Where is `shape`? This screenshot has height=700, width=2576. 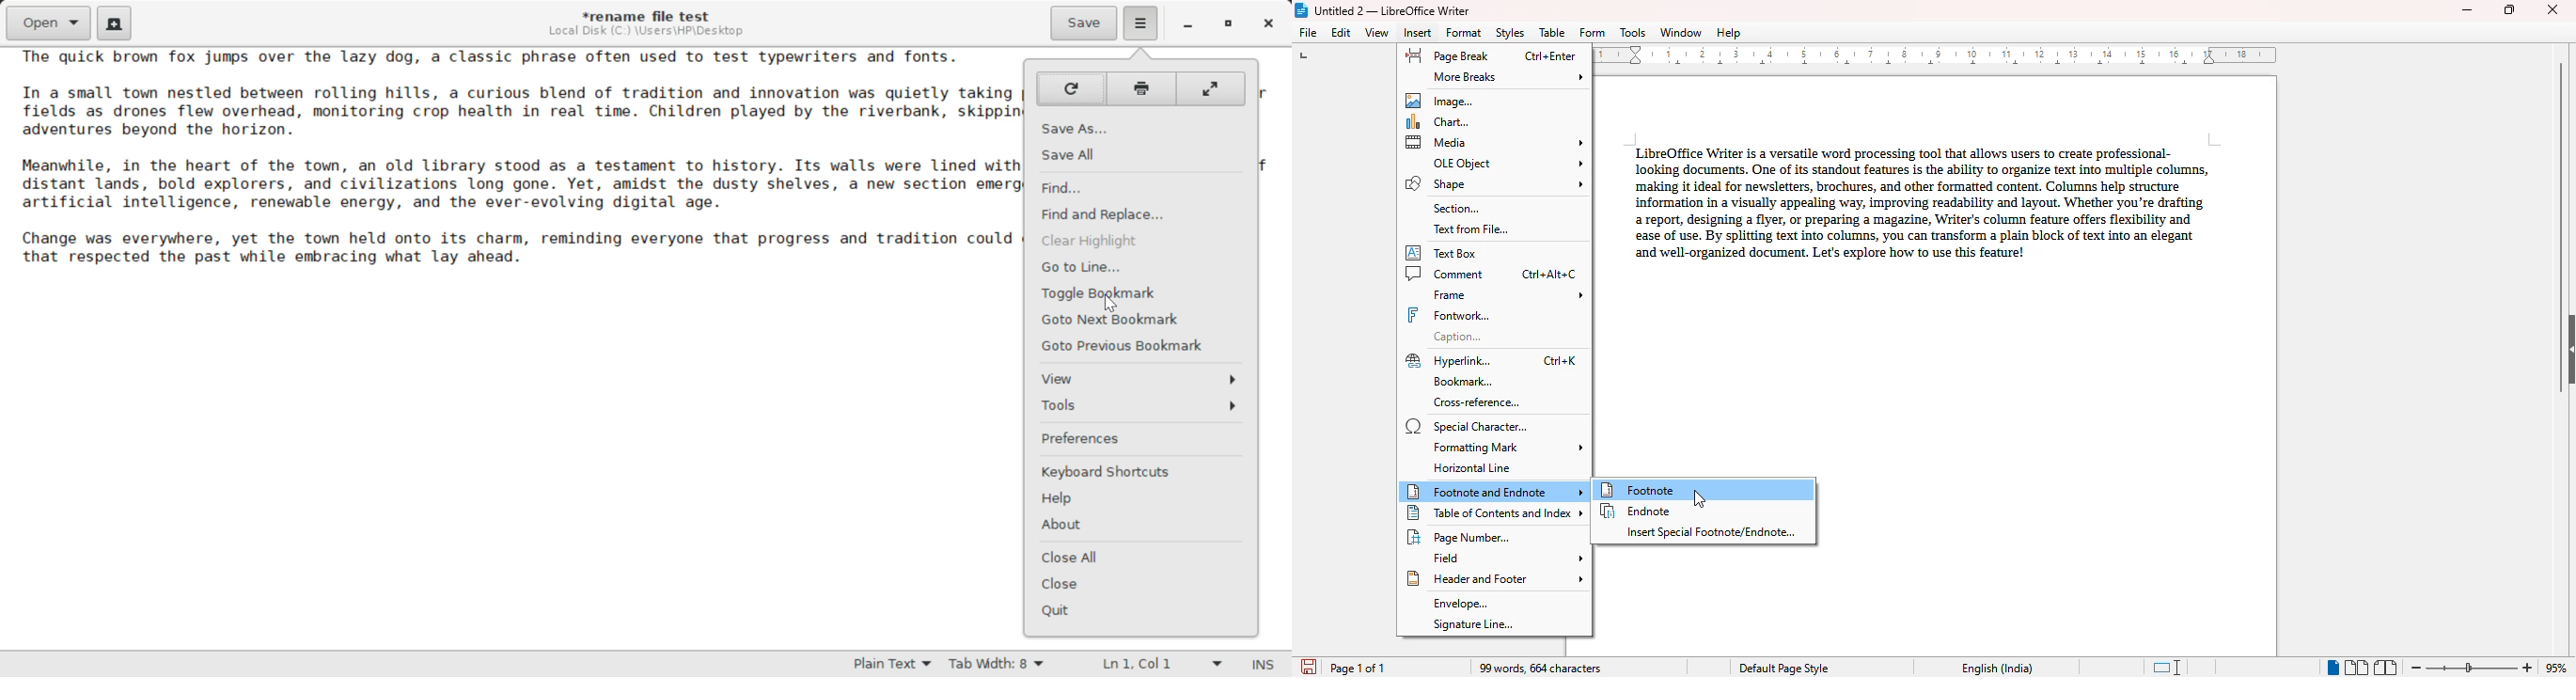
shape is located at coordinates (1495, 184).